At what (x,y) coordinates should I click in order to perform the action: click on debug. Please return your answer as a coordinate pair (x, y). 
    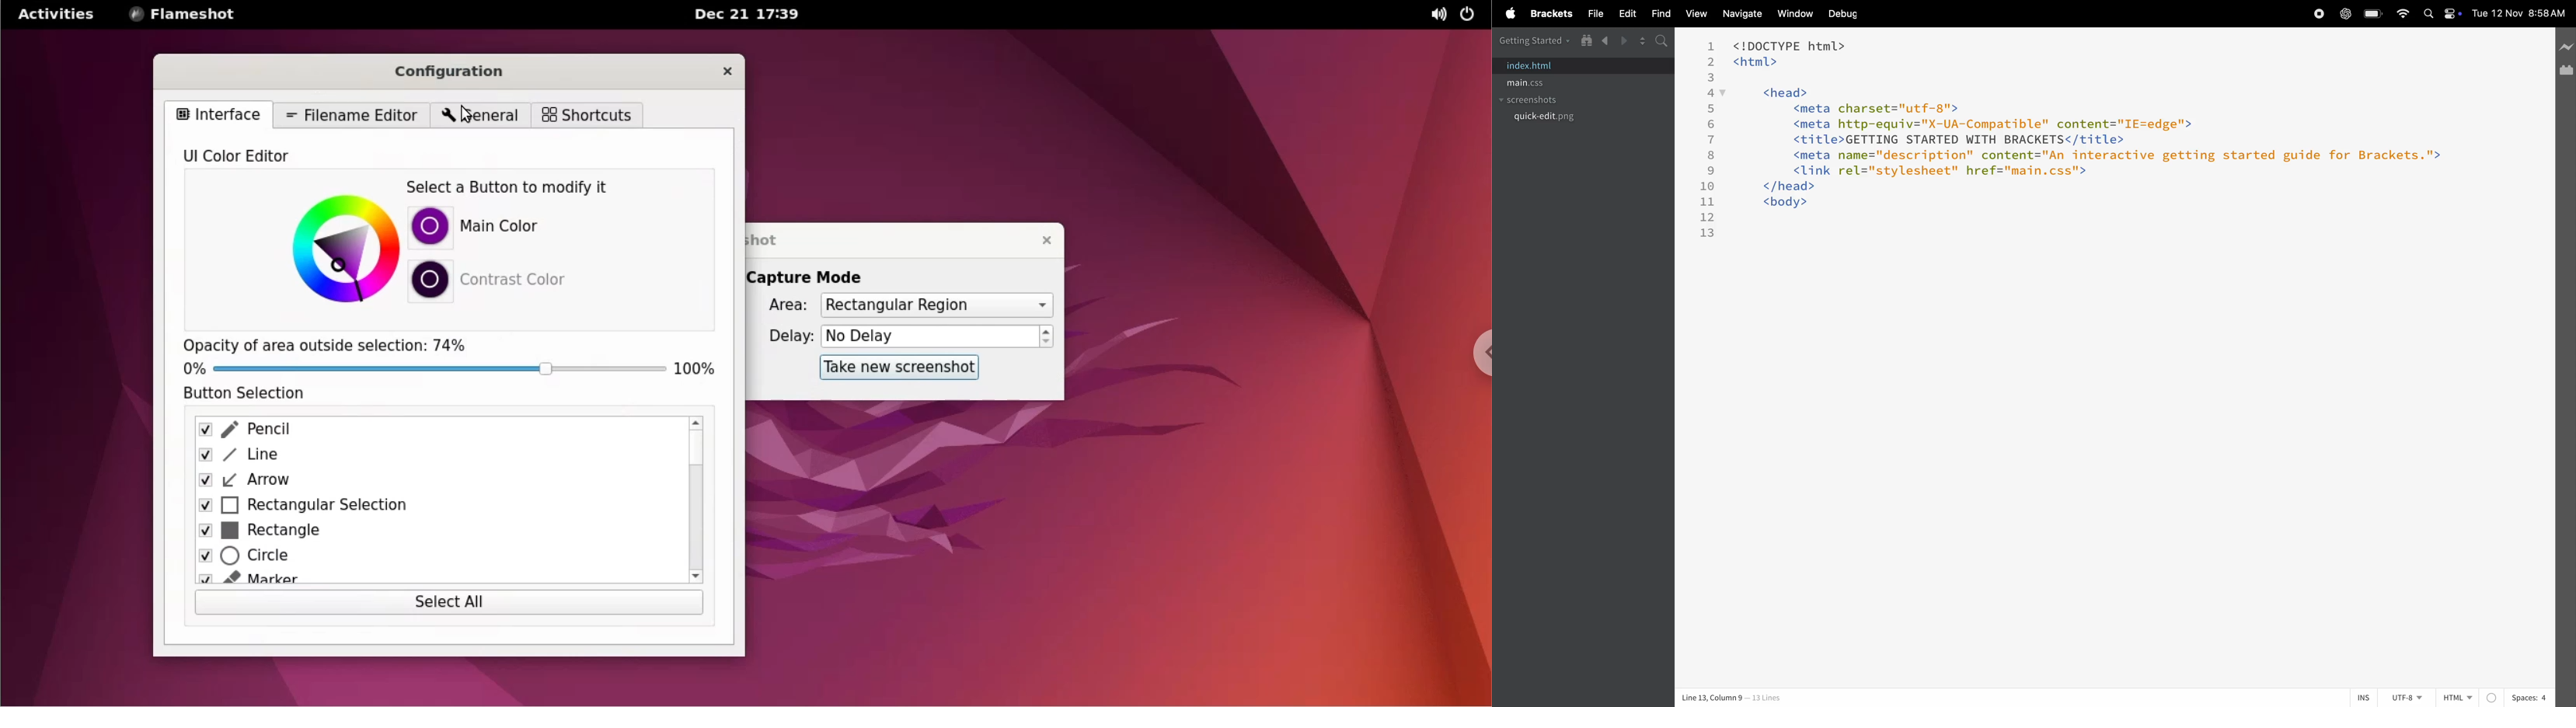
    Looking at the image, I should click on (1844, 14).